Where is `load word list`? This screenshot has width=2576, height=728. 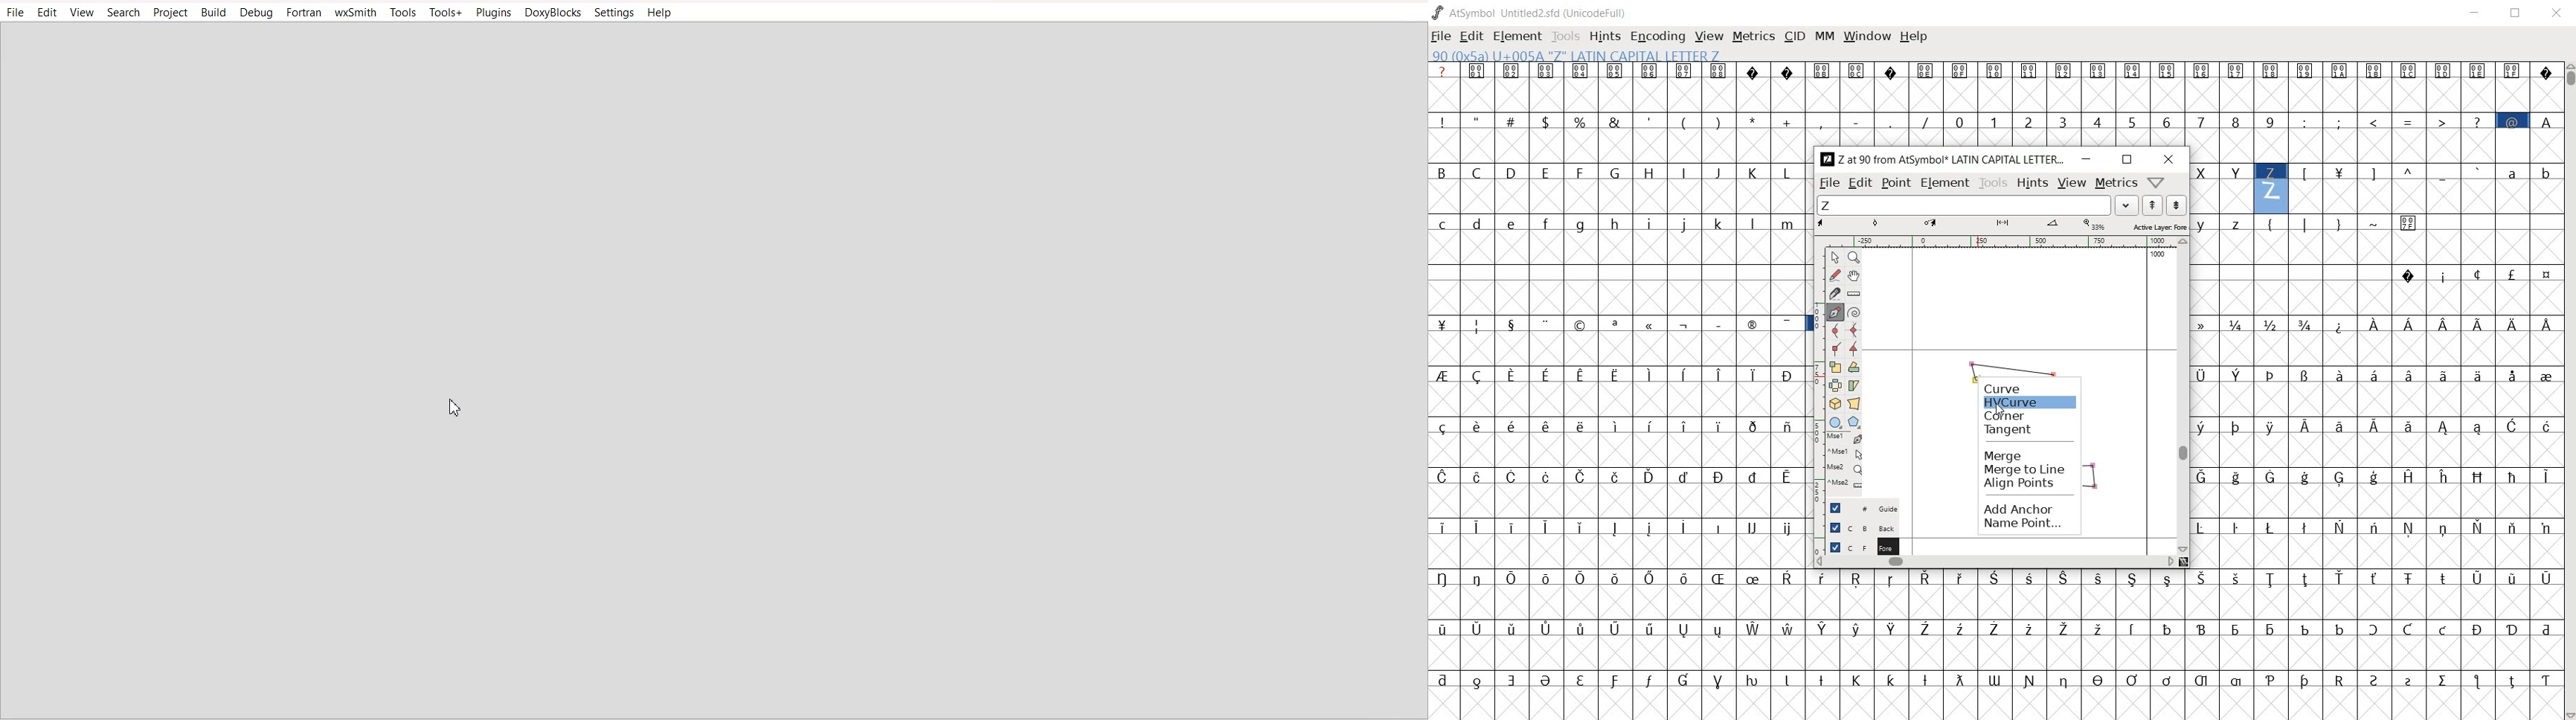 load word list is located at coordinates (1980, 205).